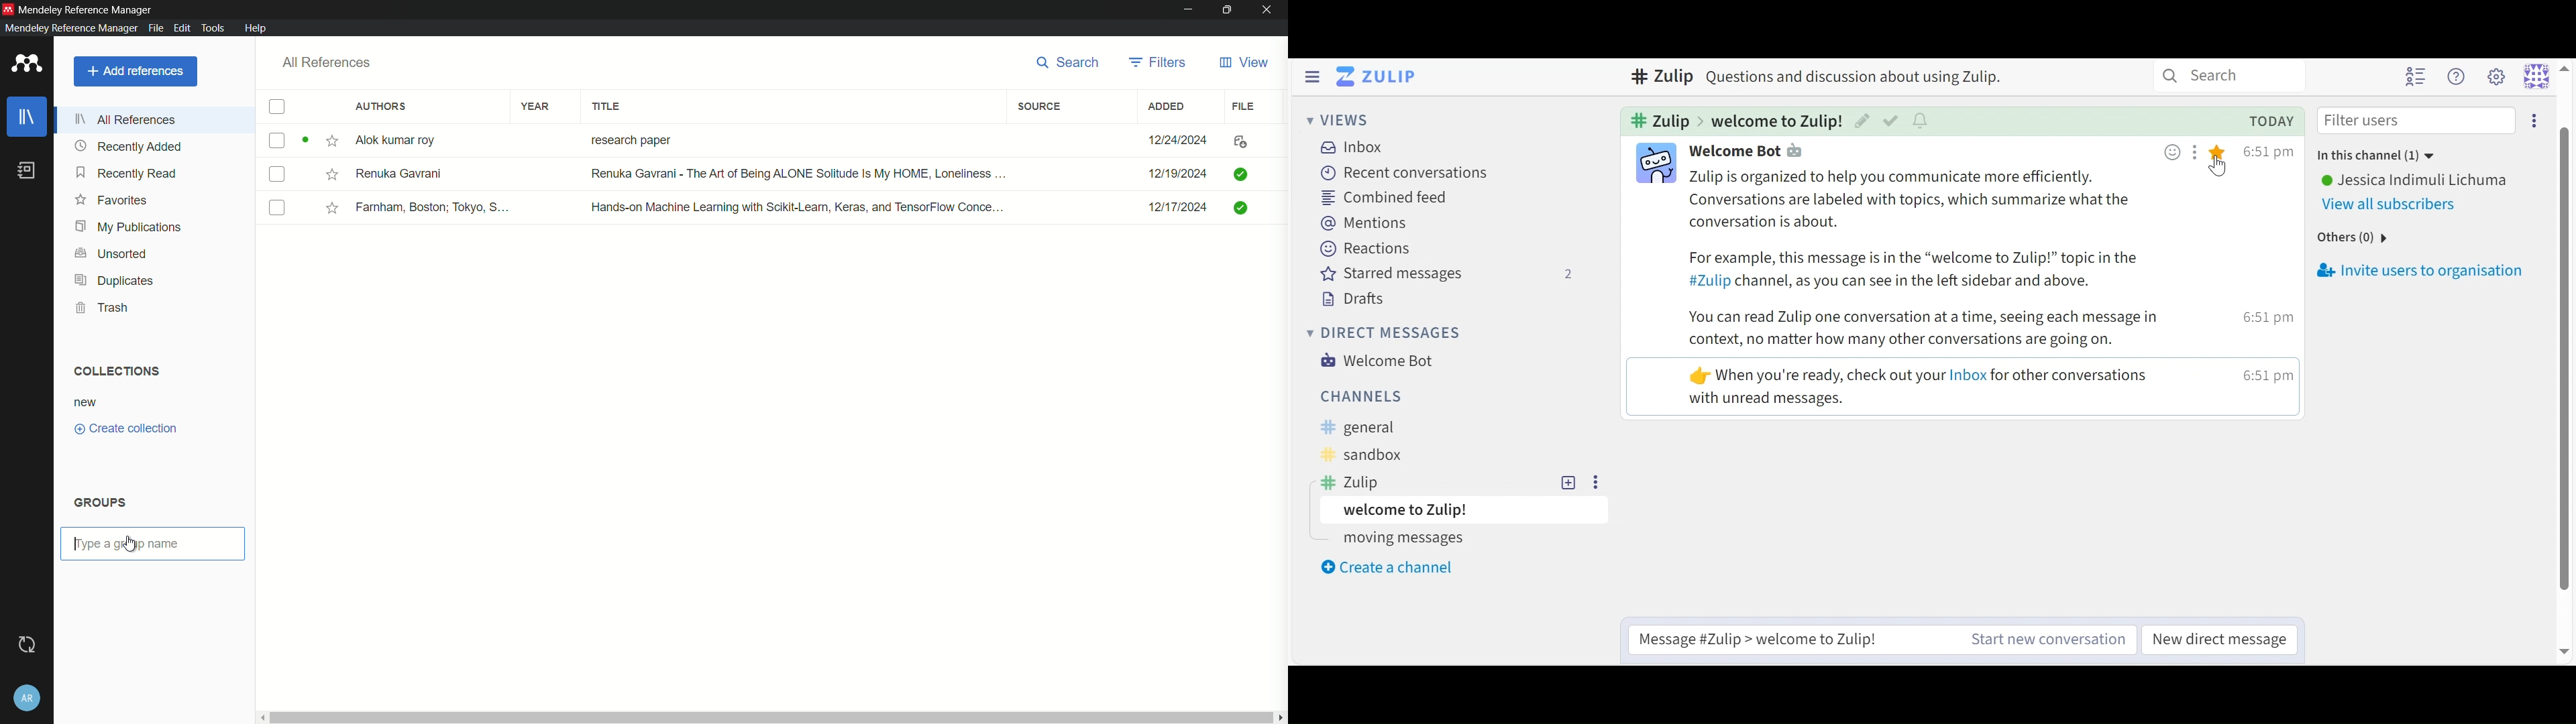  What do you see at coordinates (608, 107) in the screenshot?
I see `title` at bounding box center [608, 107].